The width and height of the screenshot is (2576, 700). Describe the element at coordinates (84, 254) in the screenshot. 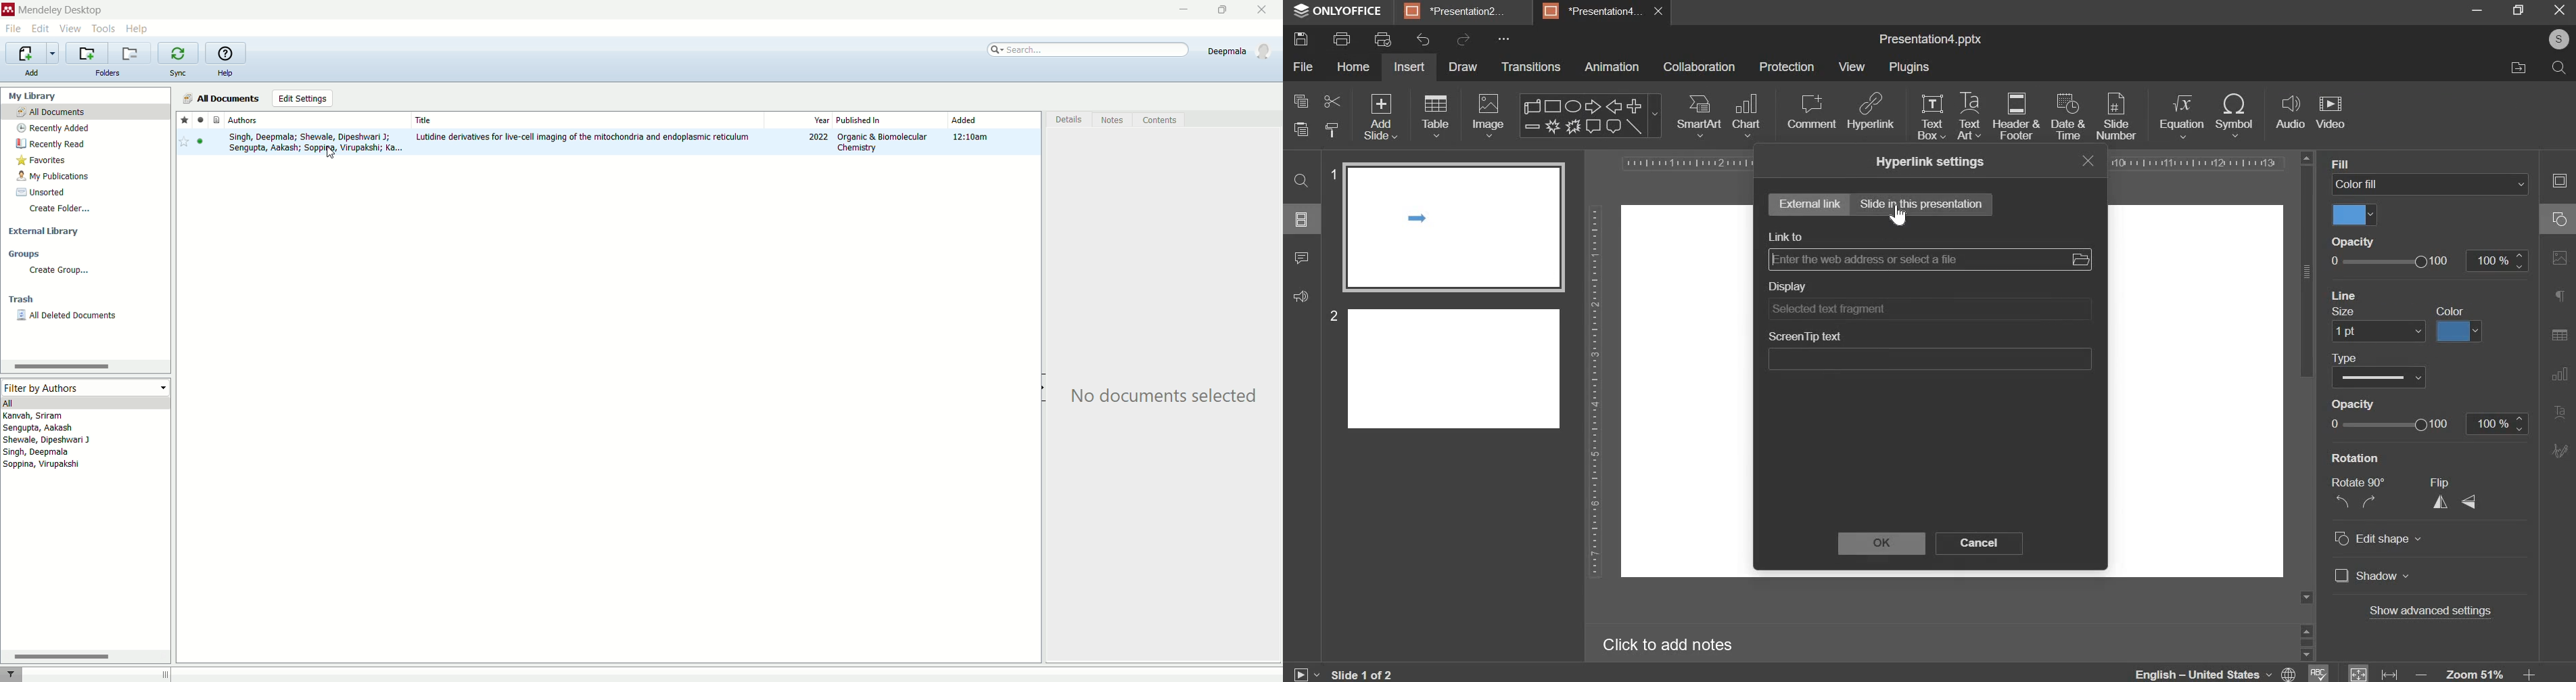

I see `groups` at that location.